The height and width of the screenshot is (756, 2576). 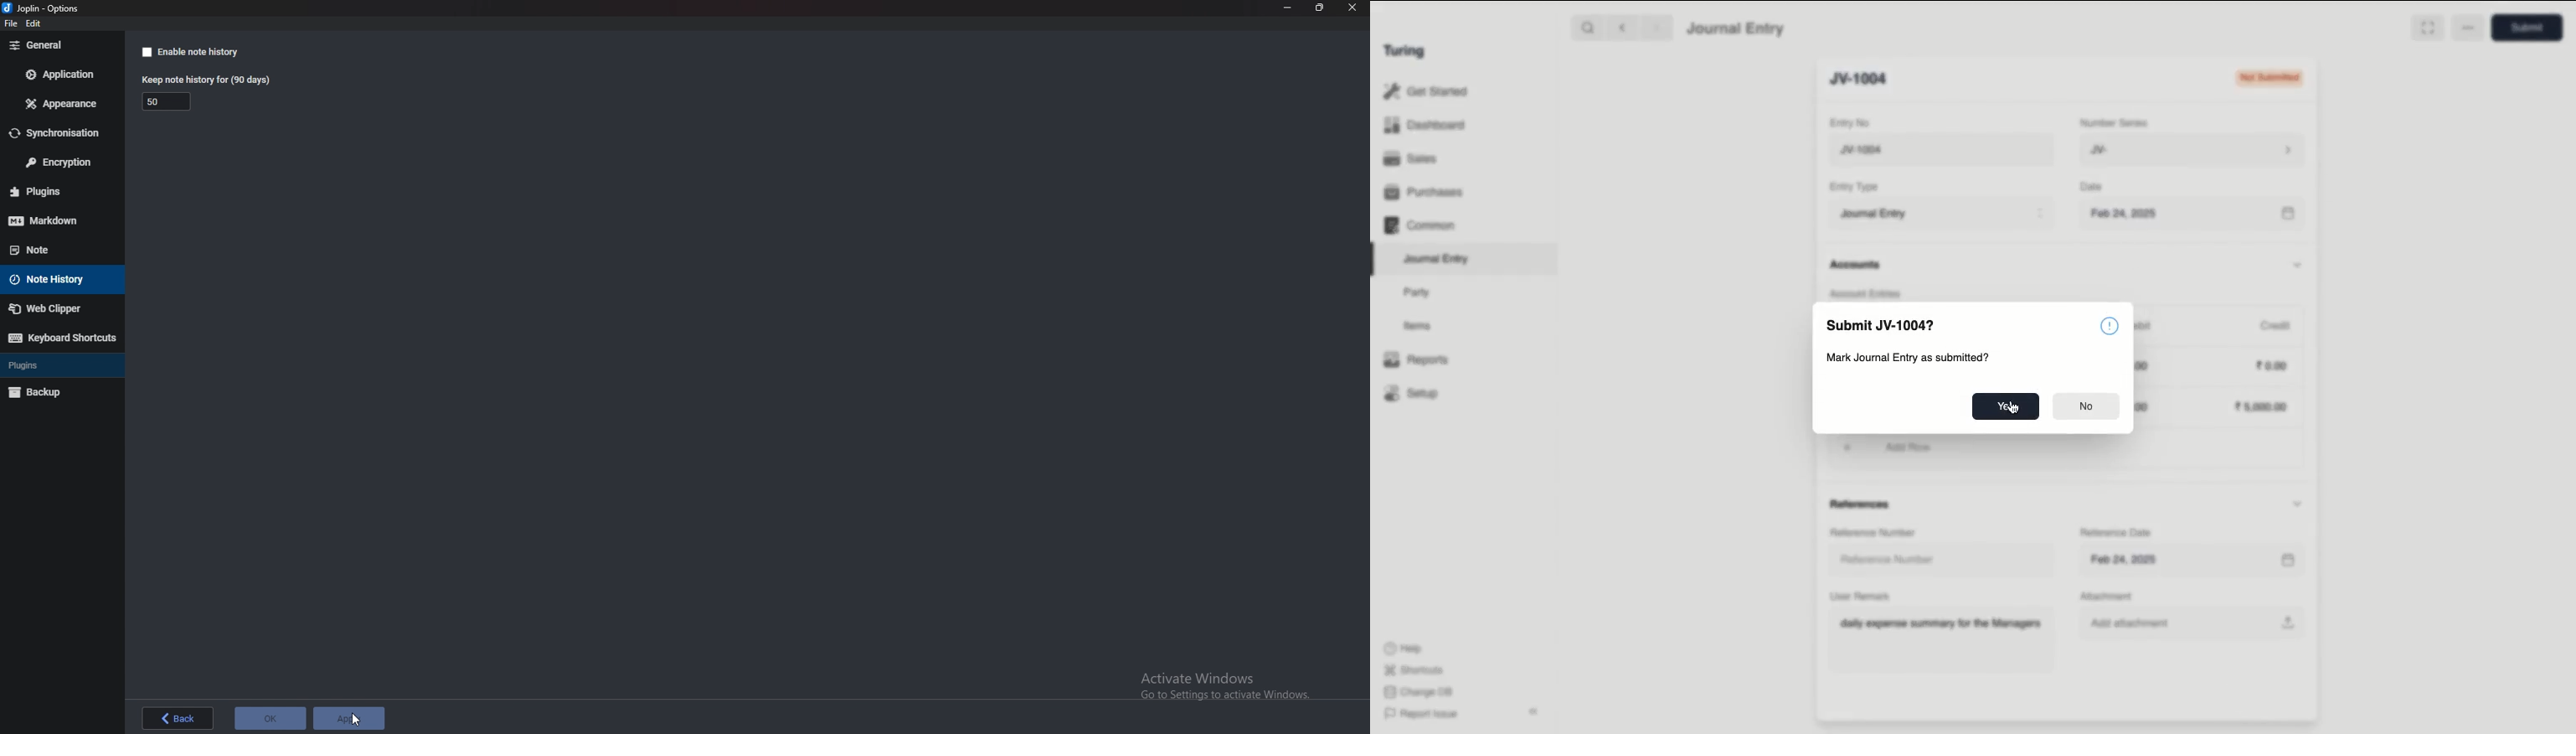 What do you see at coordinates (1408, 52) in the screenshot?
I see `Turing` at bounding box center [1408, 52].